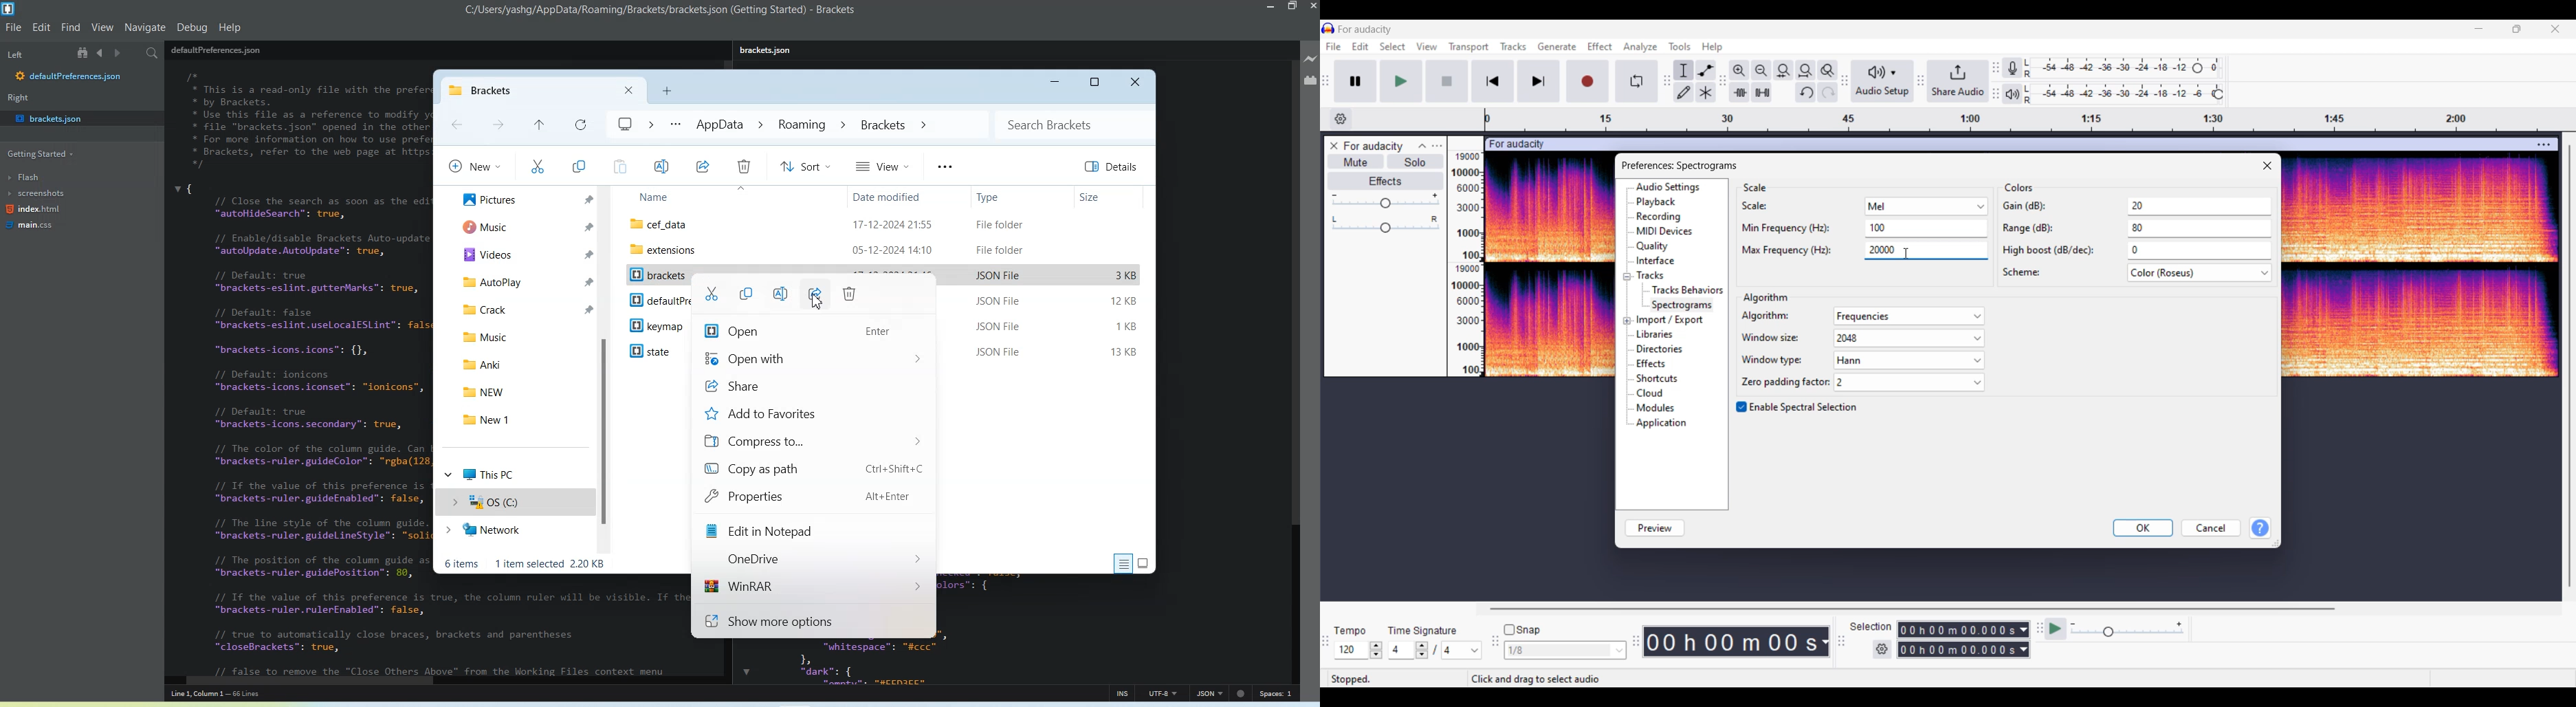  I want to click on Time signature settings, so click(1435, 650).